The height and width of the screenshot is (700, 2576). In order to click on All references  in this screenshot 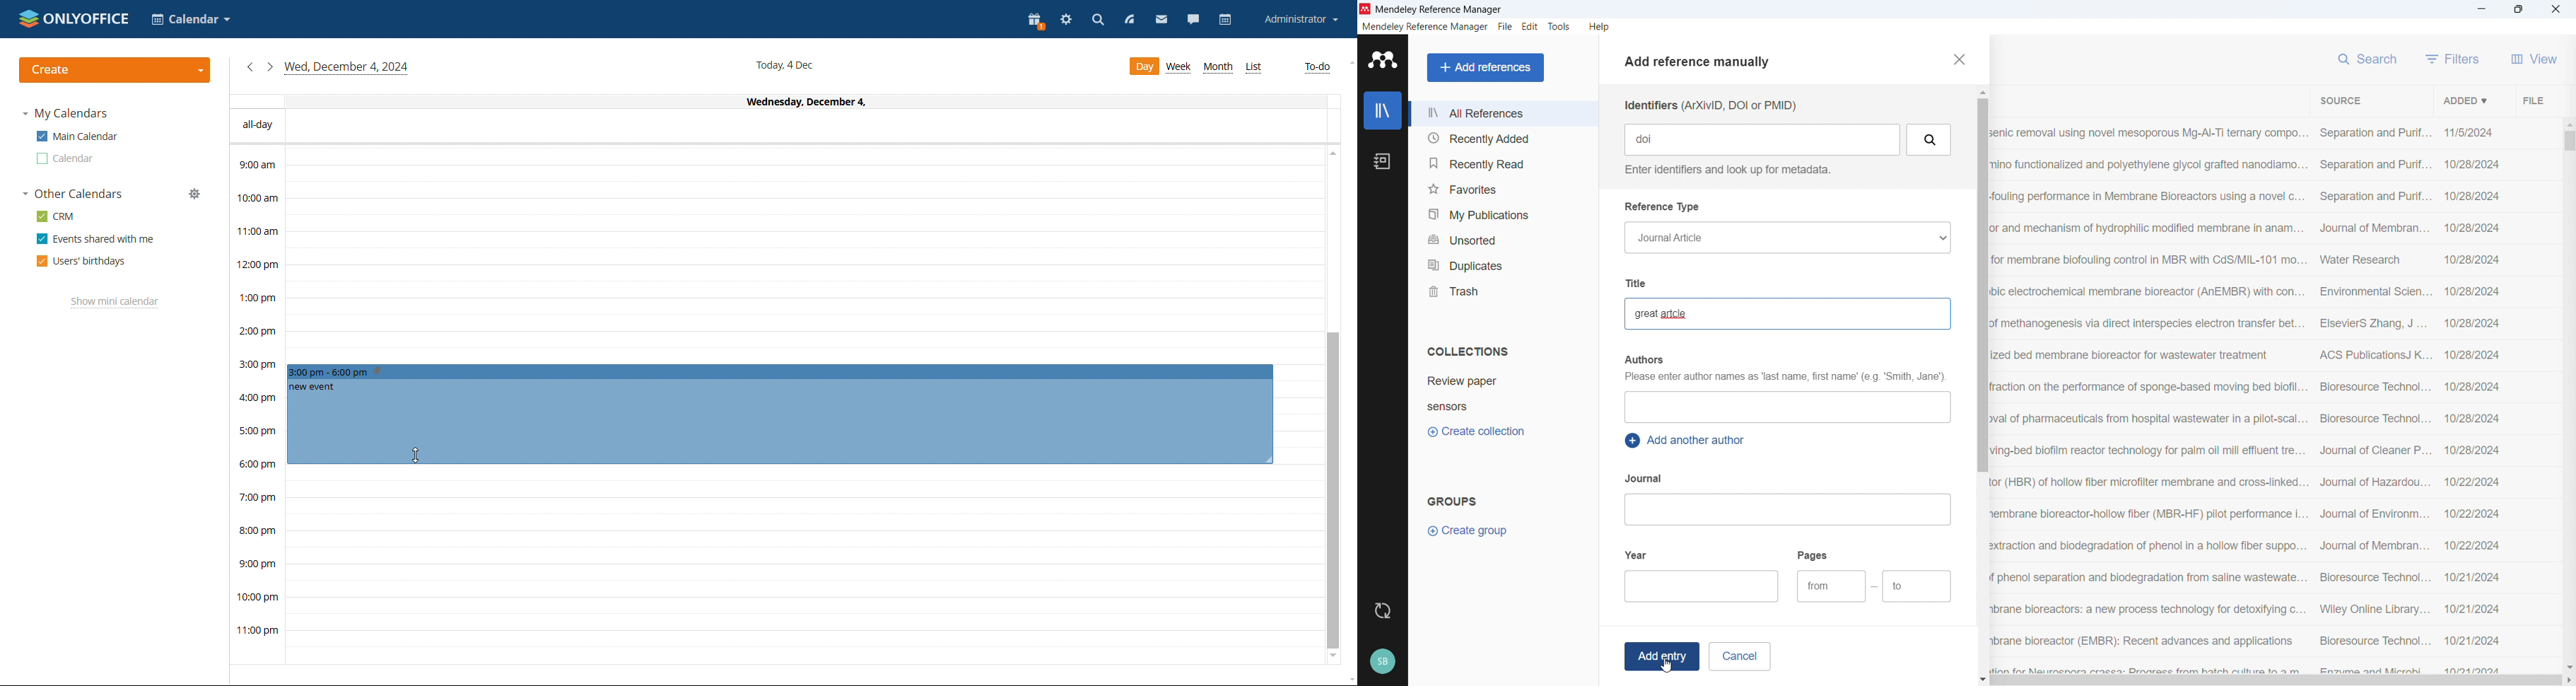, I will do `click(1503, 113)`.